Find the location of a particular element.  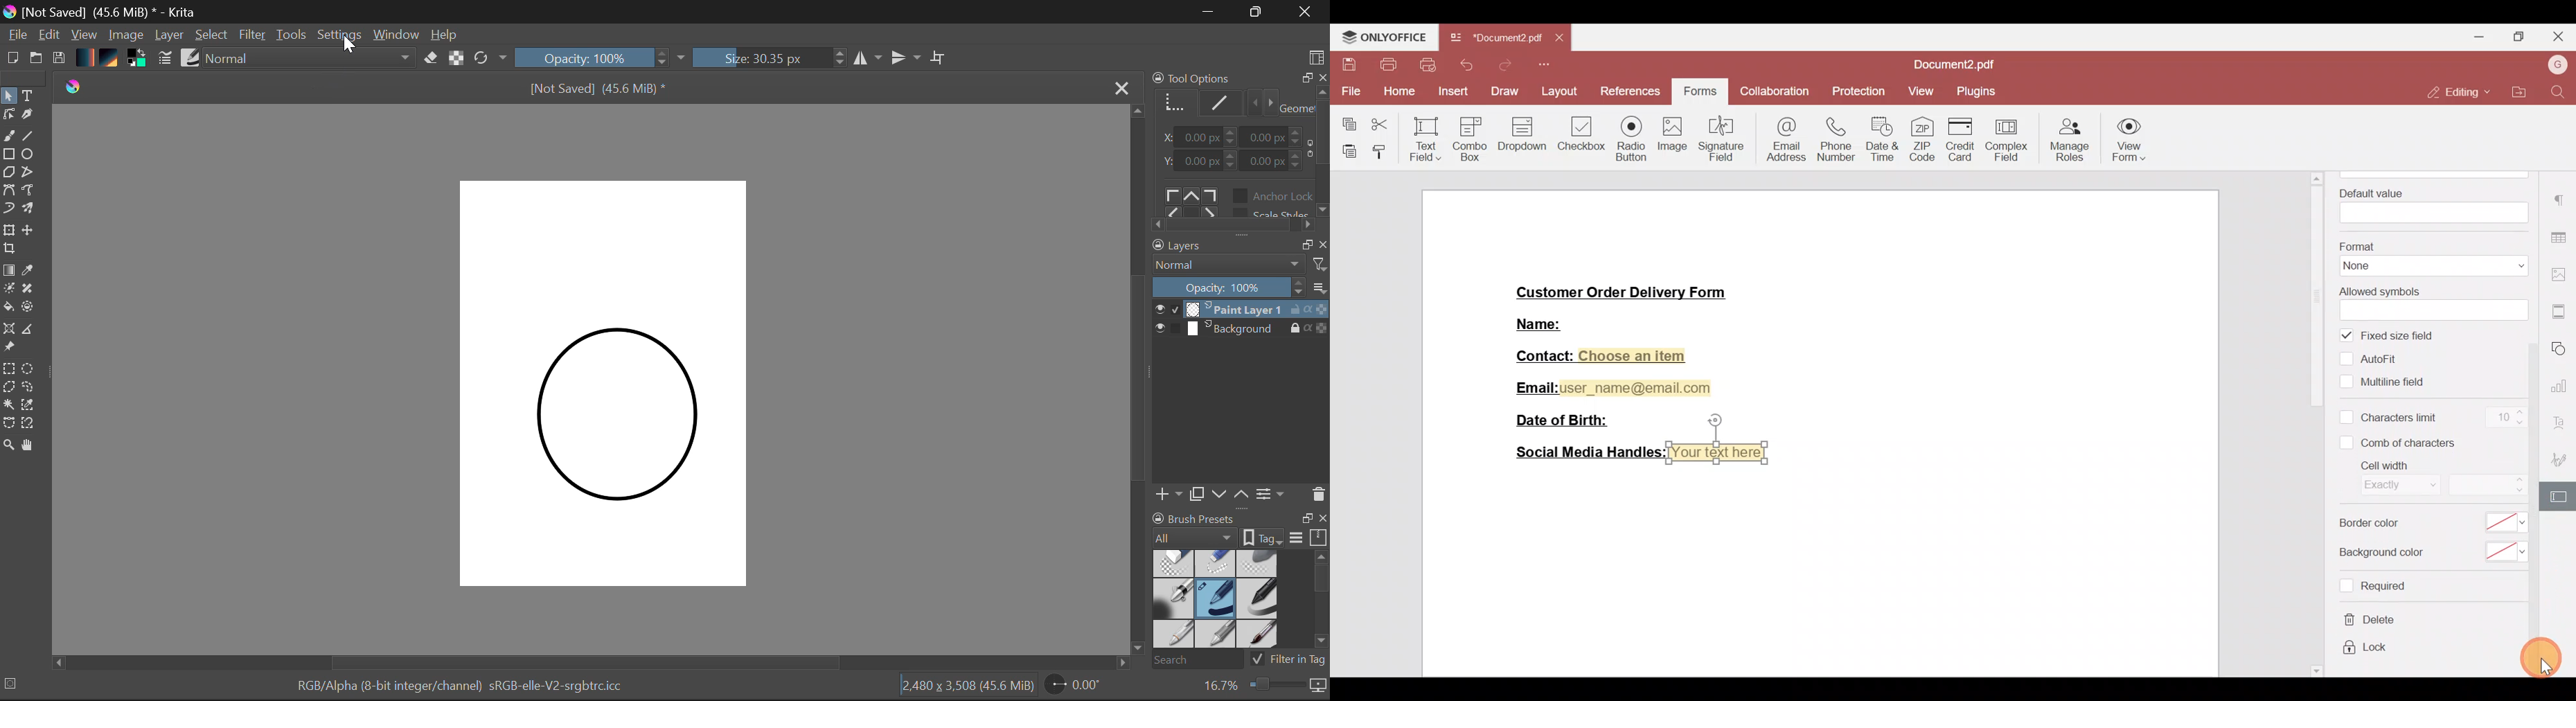

Gradient Fill is located at coordinates (9, 269).